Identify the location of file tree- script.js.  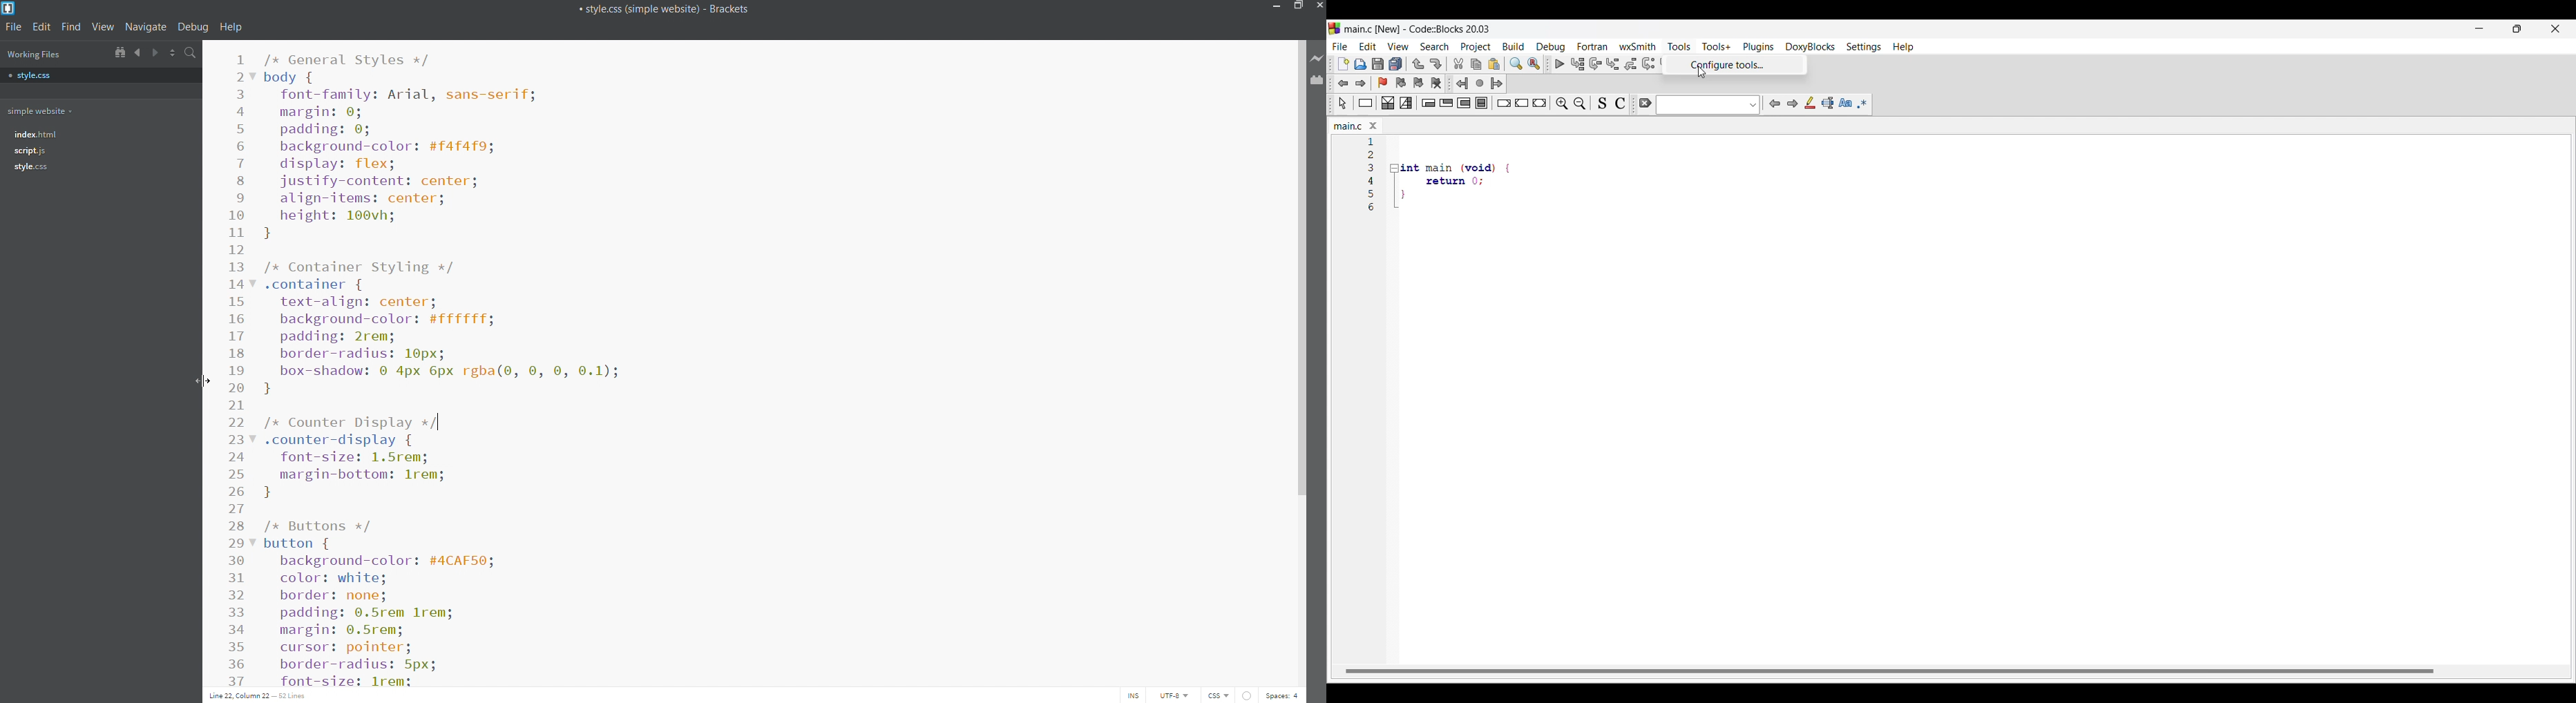
(30, 151).